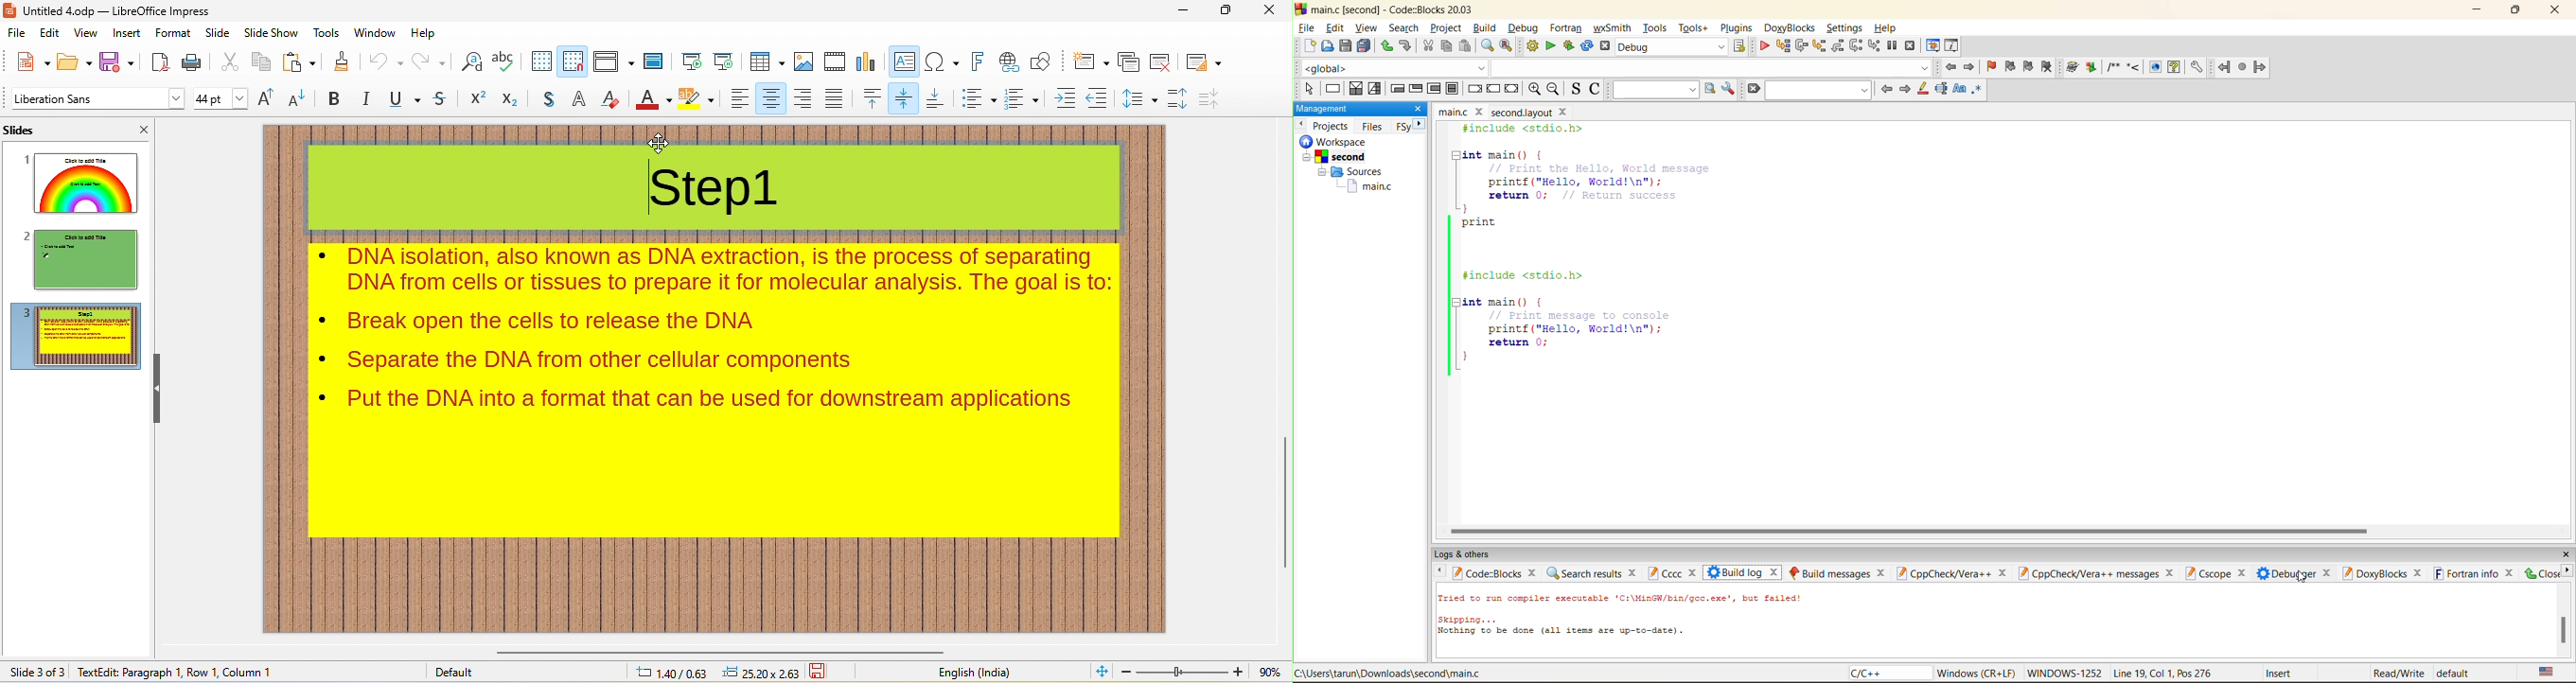 This screenshot has width=2576, height=700. What do you see at coordinates (1593, 575) in the screenshot?
I see `search results` at bounding box center [1593, 575].